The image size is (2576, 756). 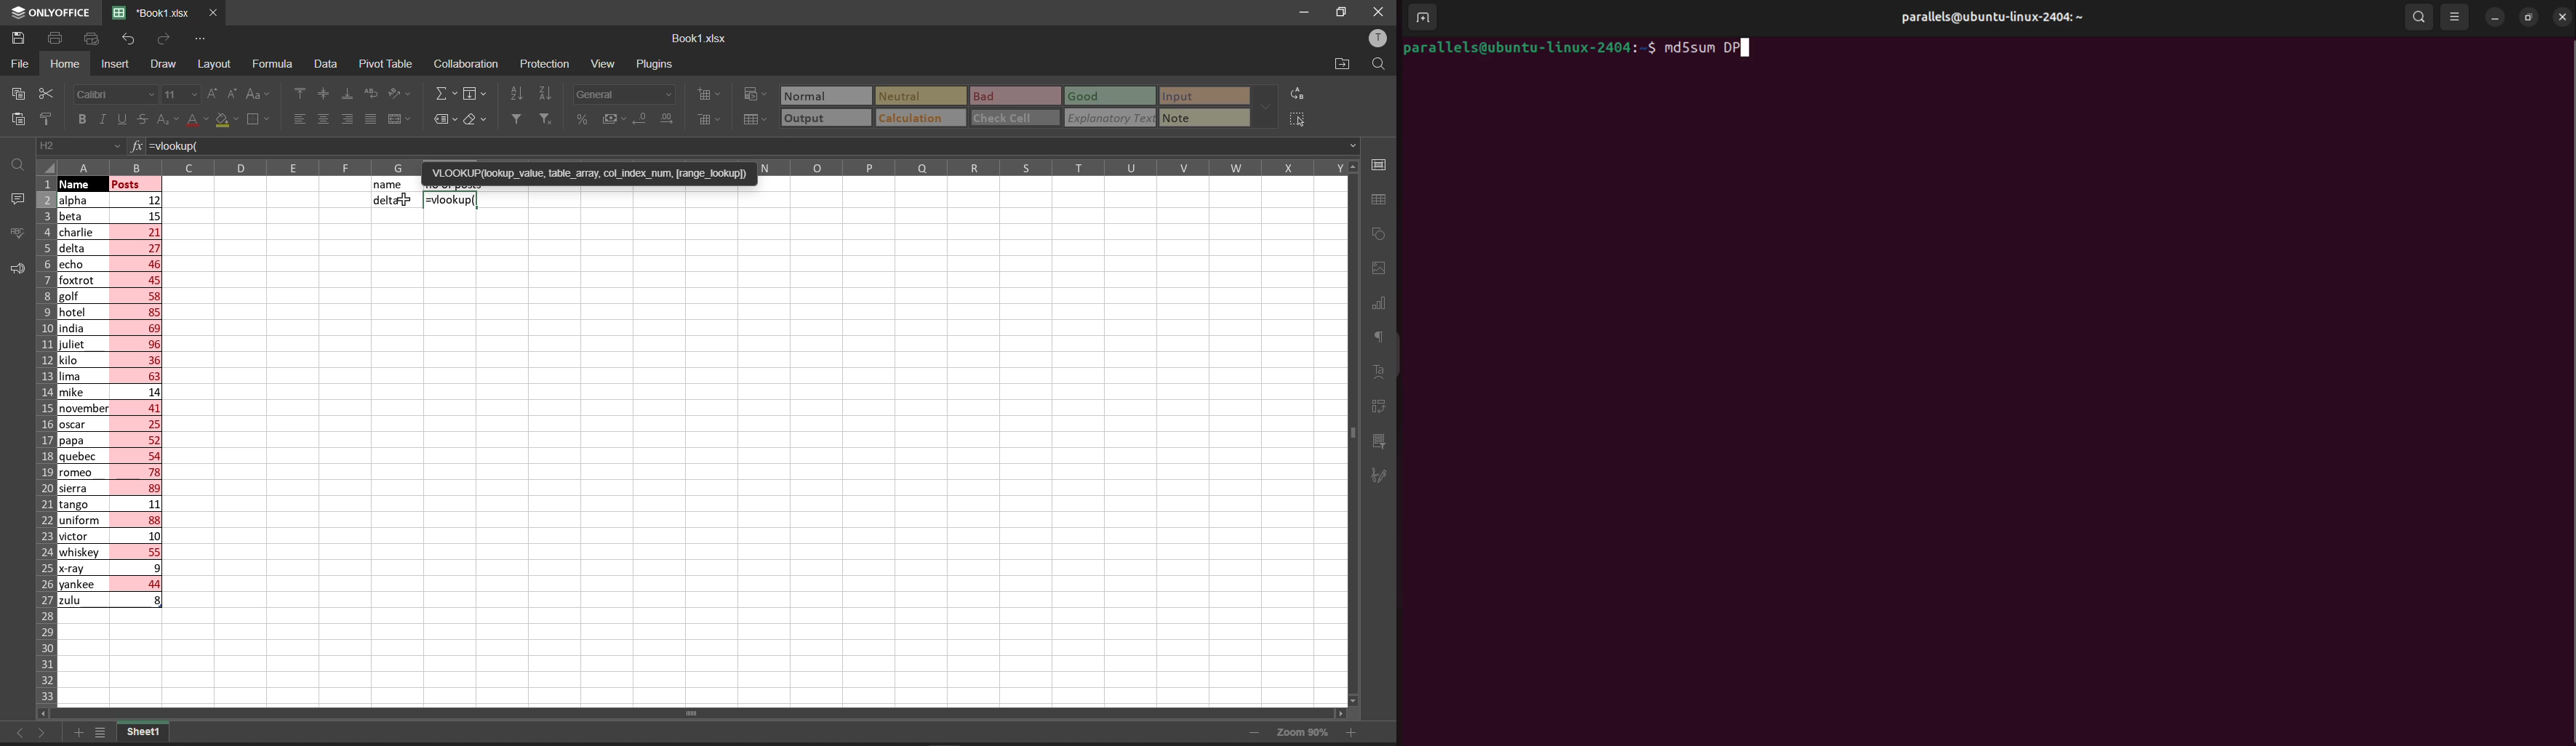 What do you see at coordinates (2528, 16) in the screenshot?
I see `resize` at bounding box center [2528, 16].